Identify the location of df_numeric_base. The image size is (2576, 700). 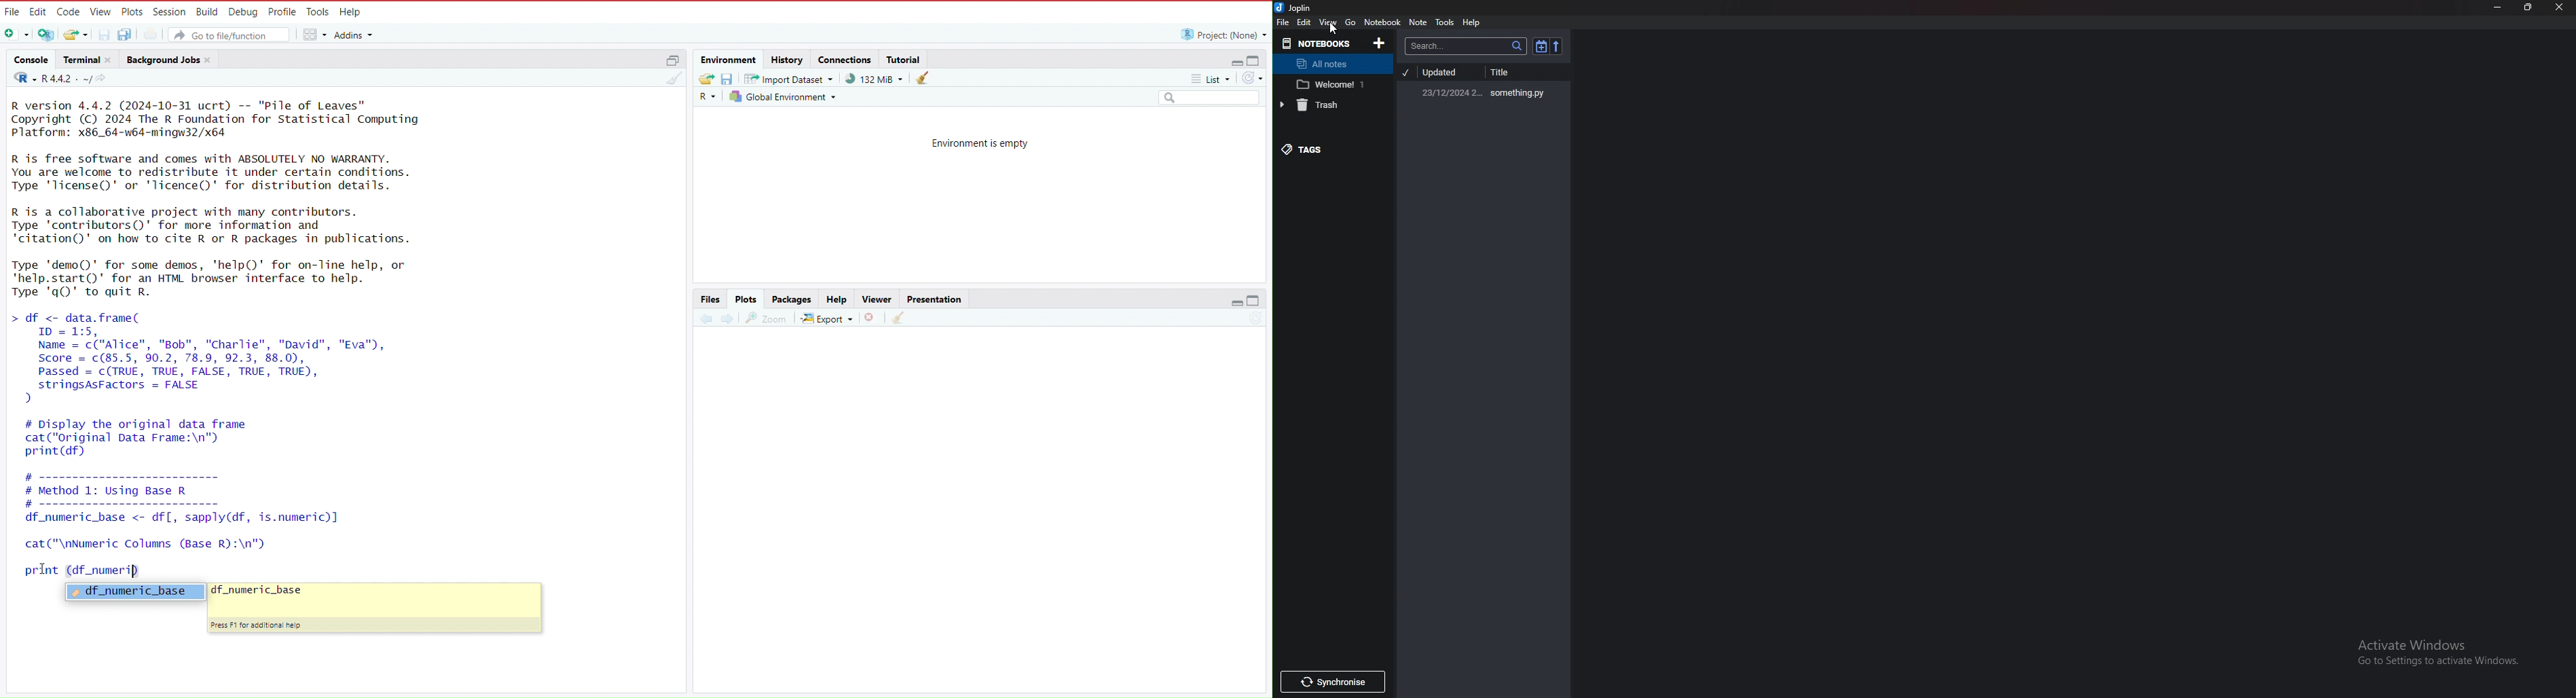
(264, 591).